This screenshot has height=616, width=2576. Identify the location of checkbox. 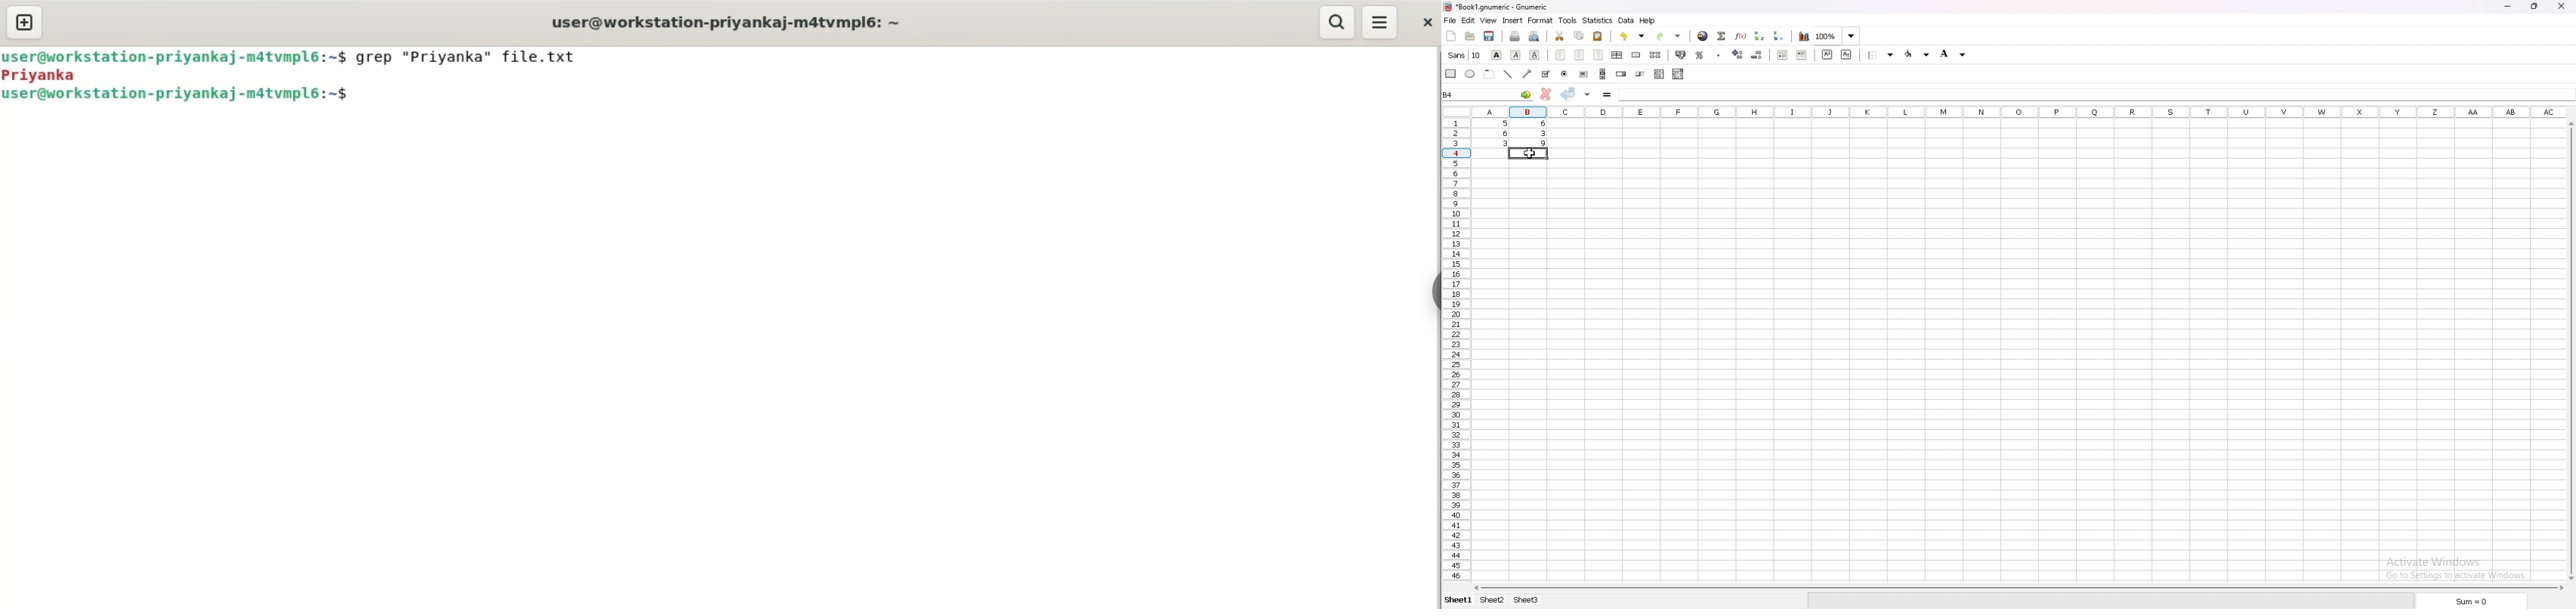
(1545, 73).